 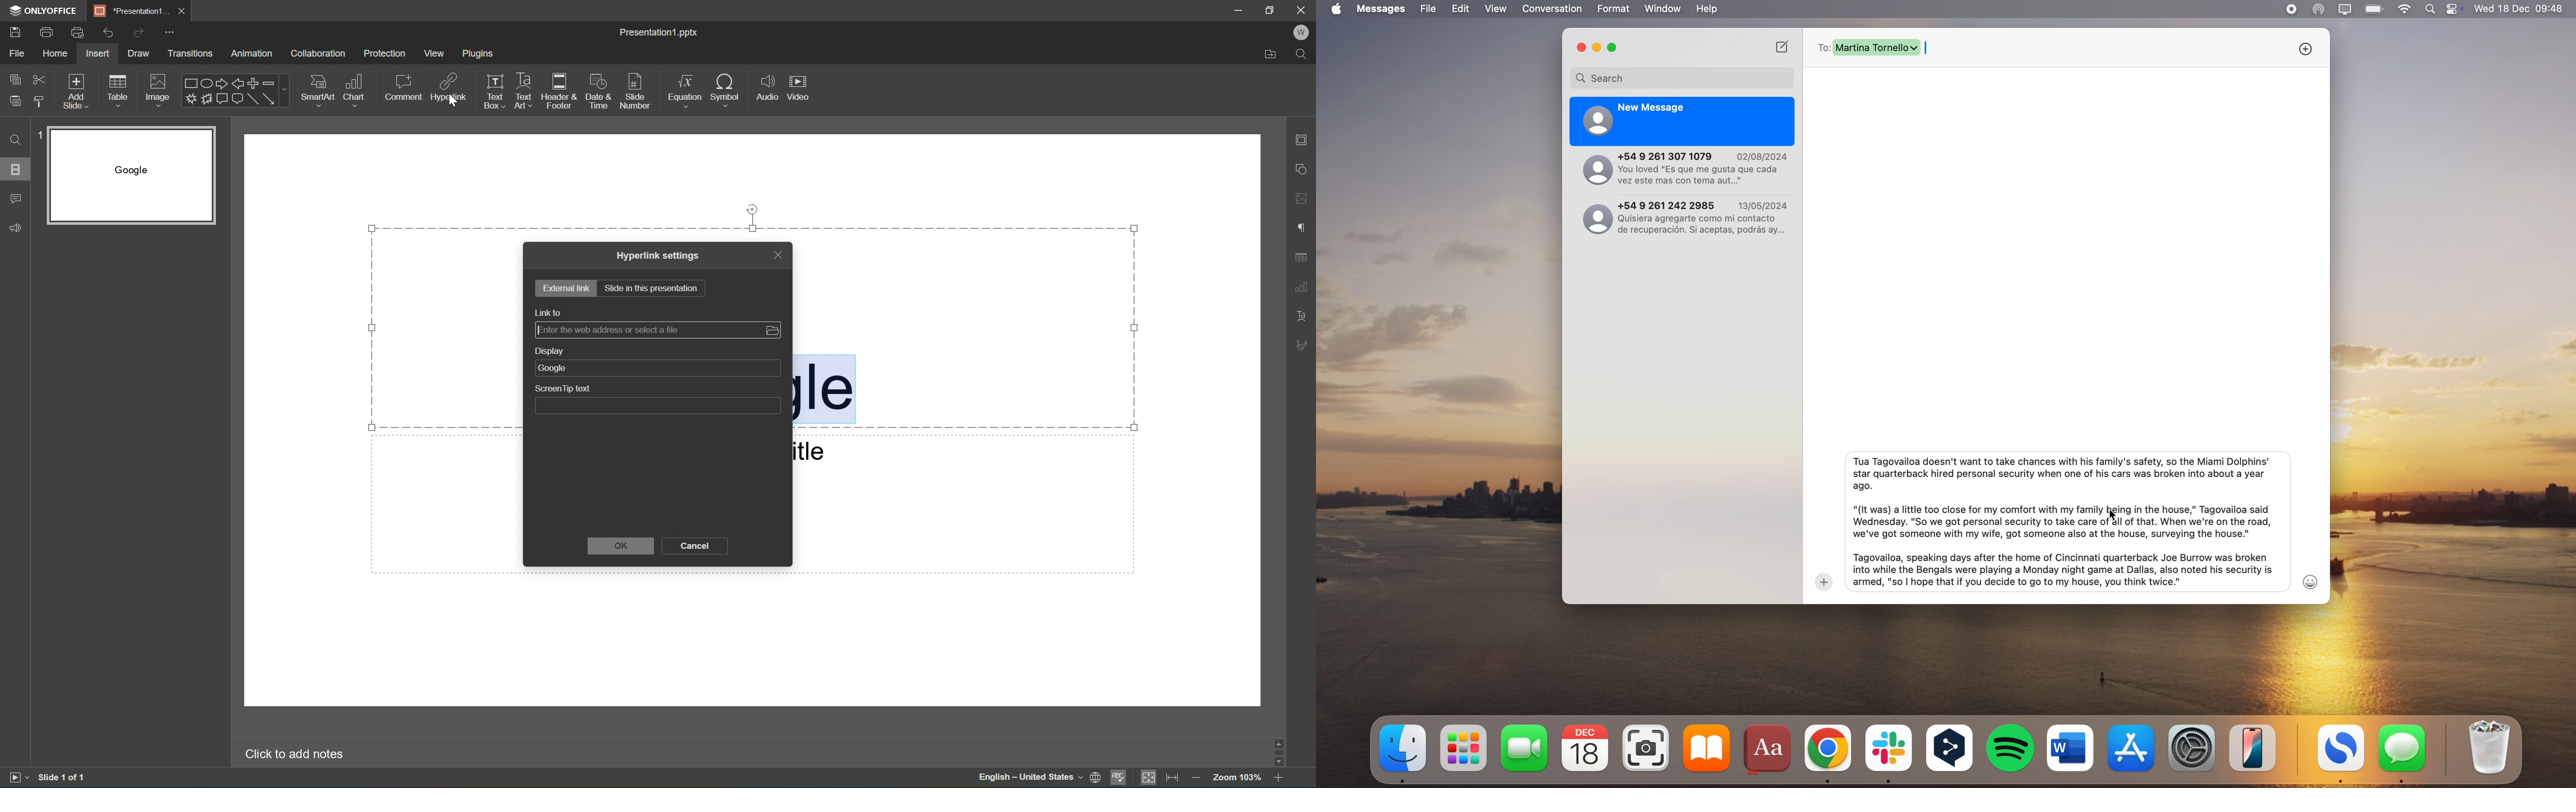 What do you see at coordinates (656, 362) in the screenshot?
I see `Display: Google` at bounding box center [656, 362].